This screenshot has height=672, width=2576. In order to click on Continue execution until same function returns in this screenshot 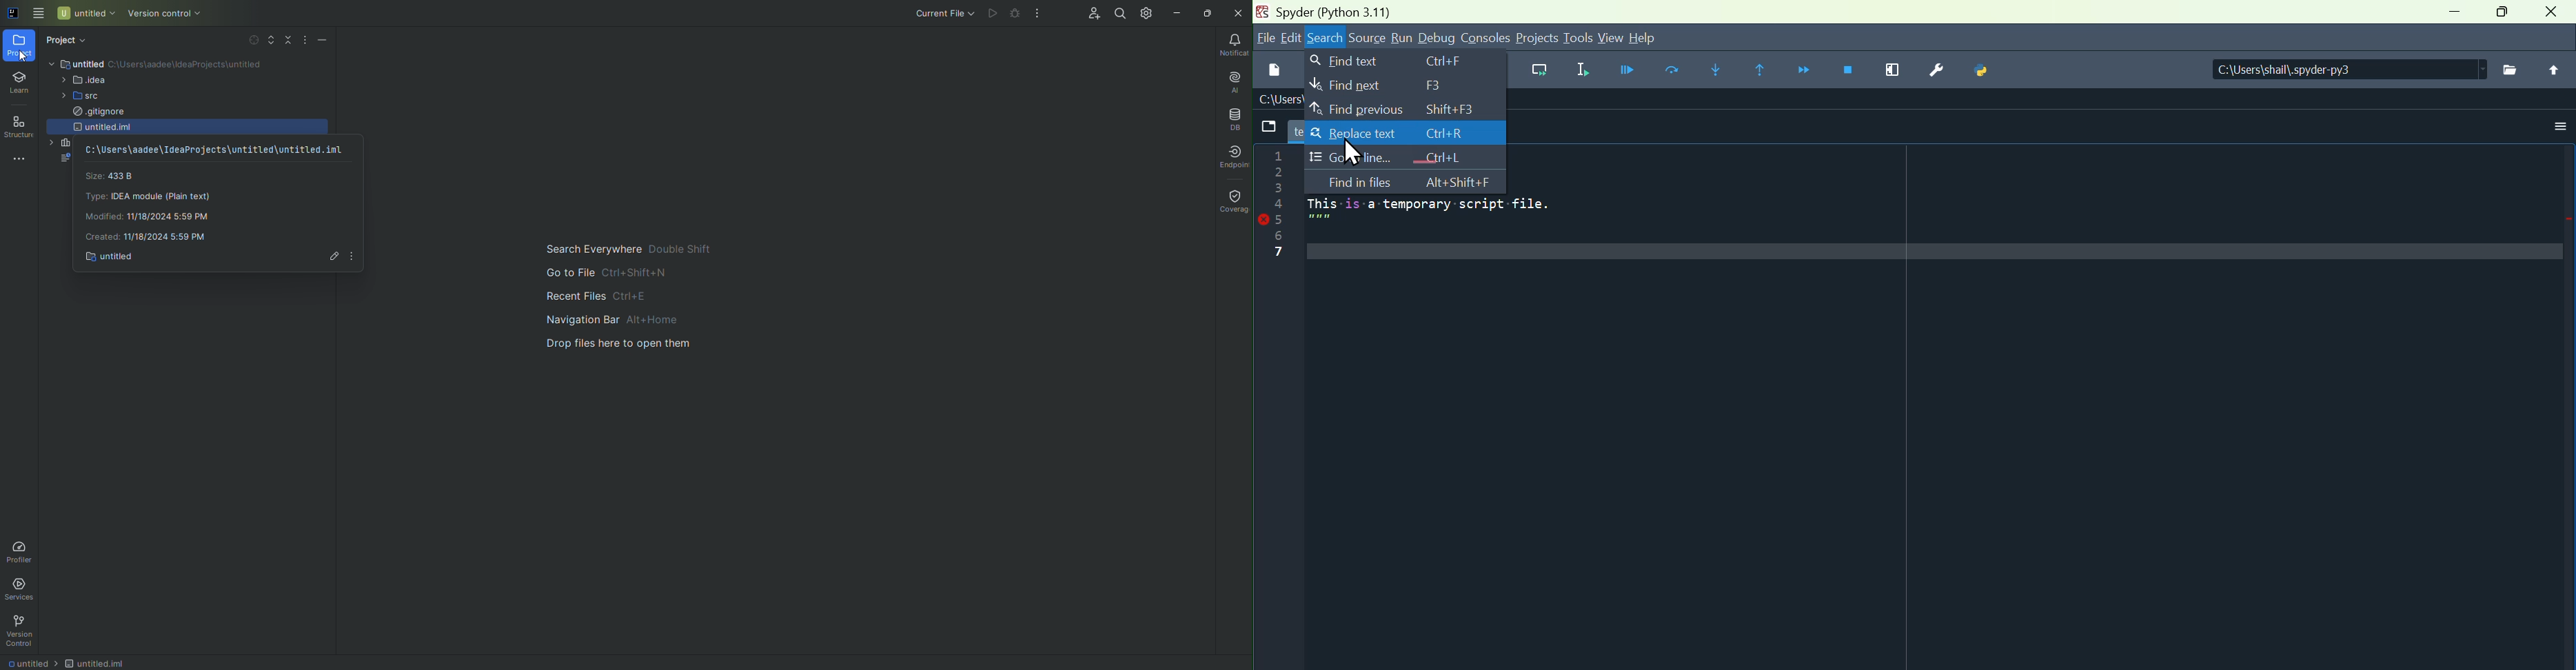, I will do `click(1760, 73)`.